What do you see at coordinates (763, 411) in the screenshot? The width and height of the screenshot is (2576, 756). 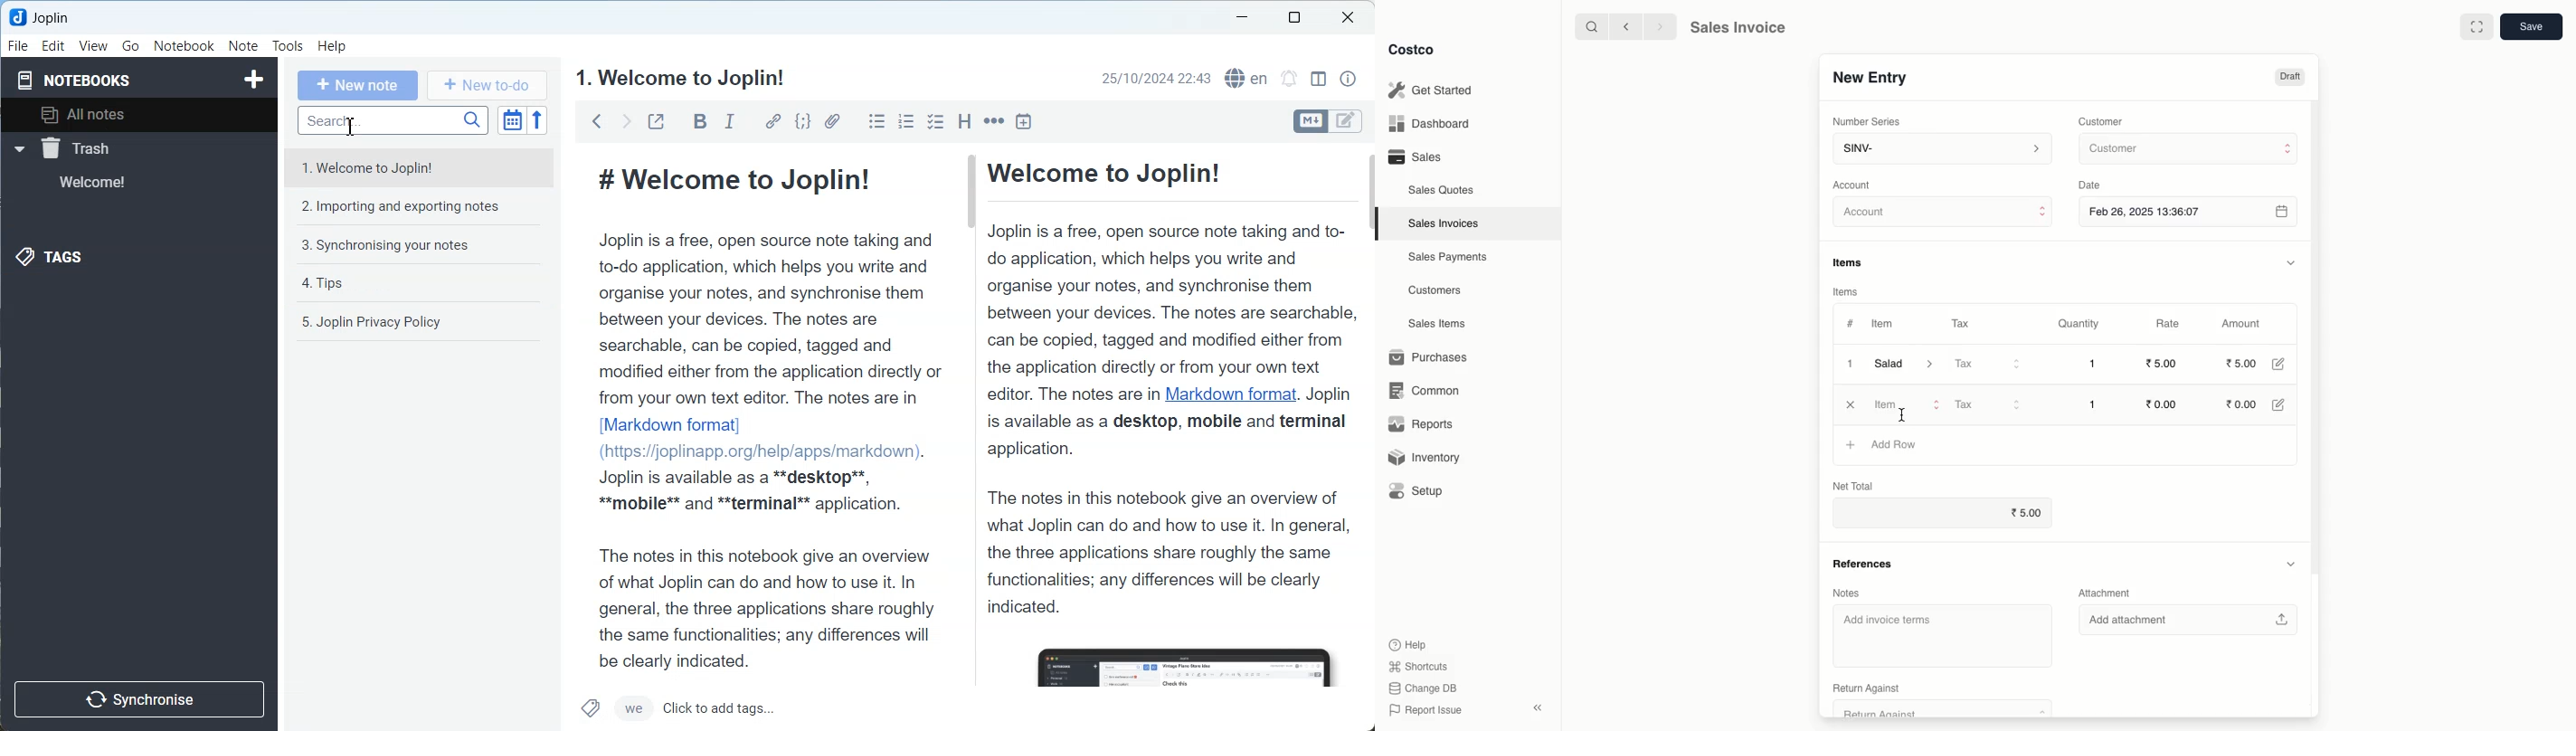 I see `# Welcome to Joplin!

Joplin is a free, open source note taking and
to-do application, which helps you write and
organise your notes, and synchronise them
between your devices. The notes are
searchable, can be copied, tagged and
modified either from the application directly or
from your own text editor. The notes are in
[Markdown format]
(https://joplinapp.org/help/apps/markdown).
Joplin is available as a **desktop**,
**mobile** and **terminal** application.
The notes in this notebook give an overview
of what Joplin can do and how to use it. In
general, the three applications share roughly
the same functionalities; any differences will
be clearly indicated.` at bounding box center [763, 411].